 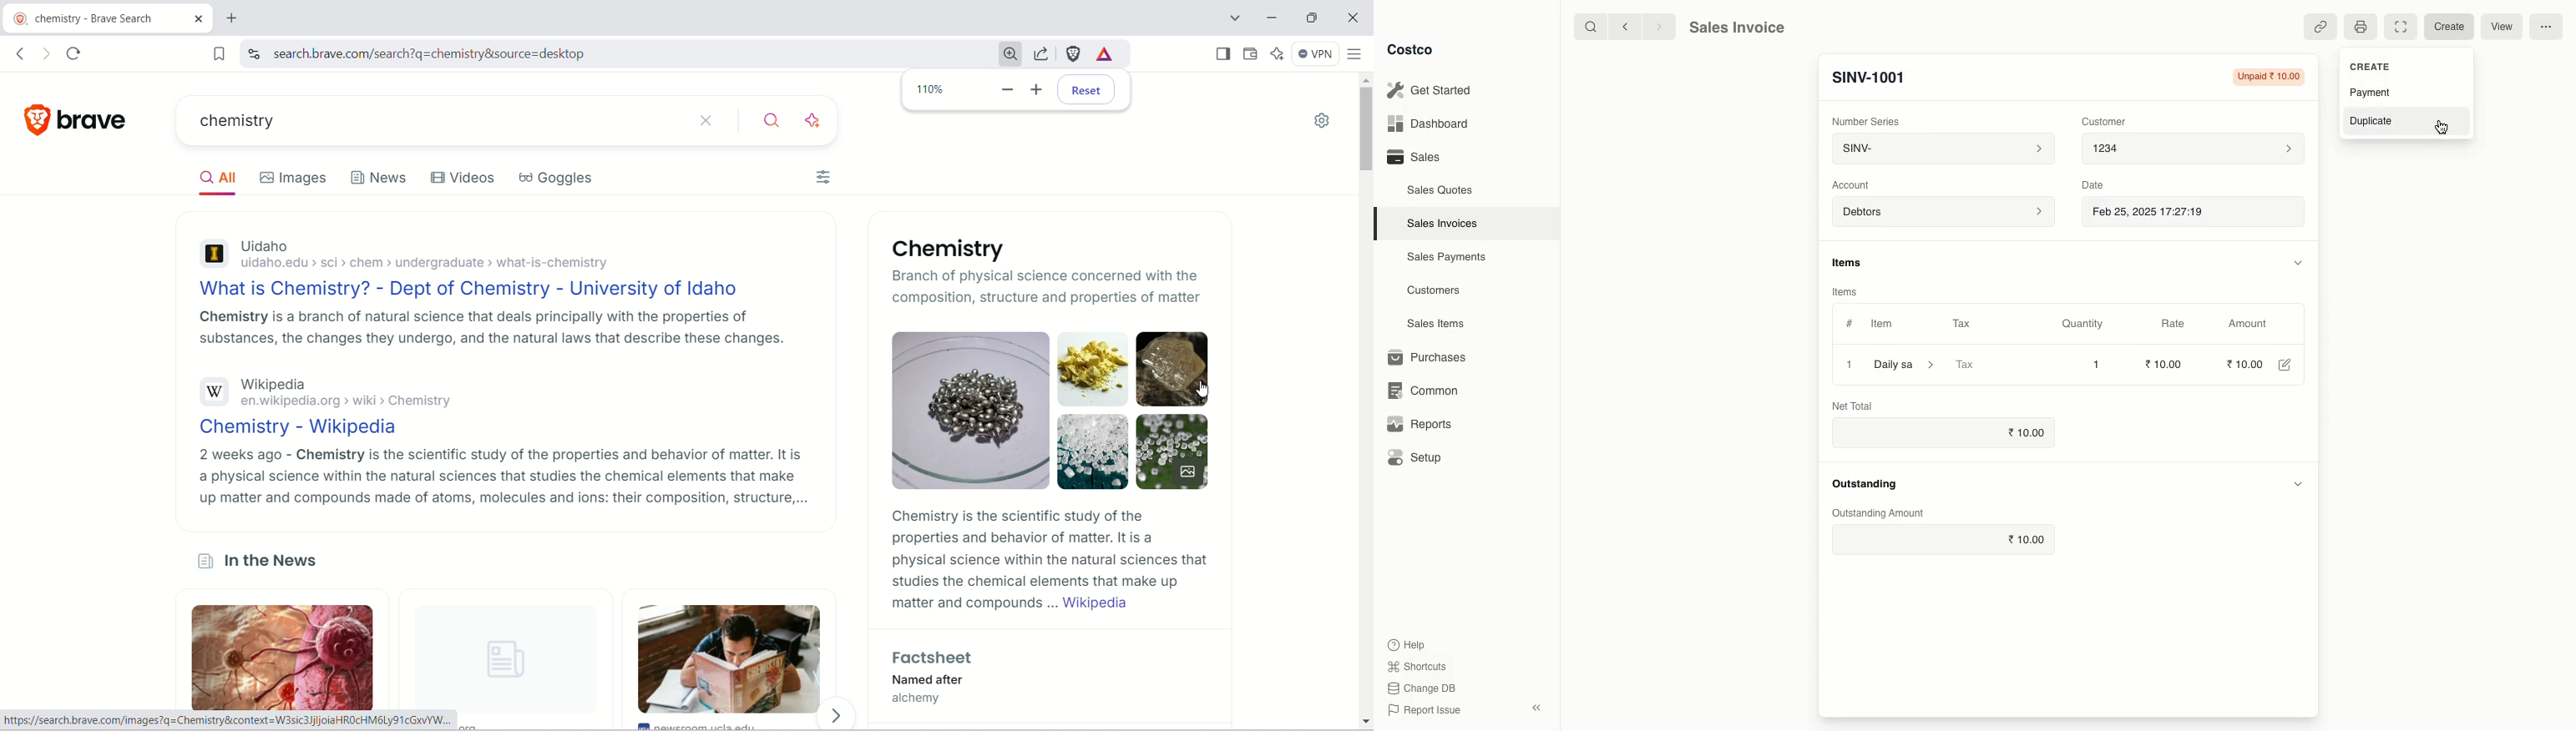 I want to click on 1234, so click(x=2194, y=151).